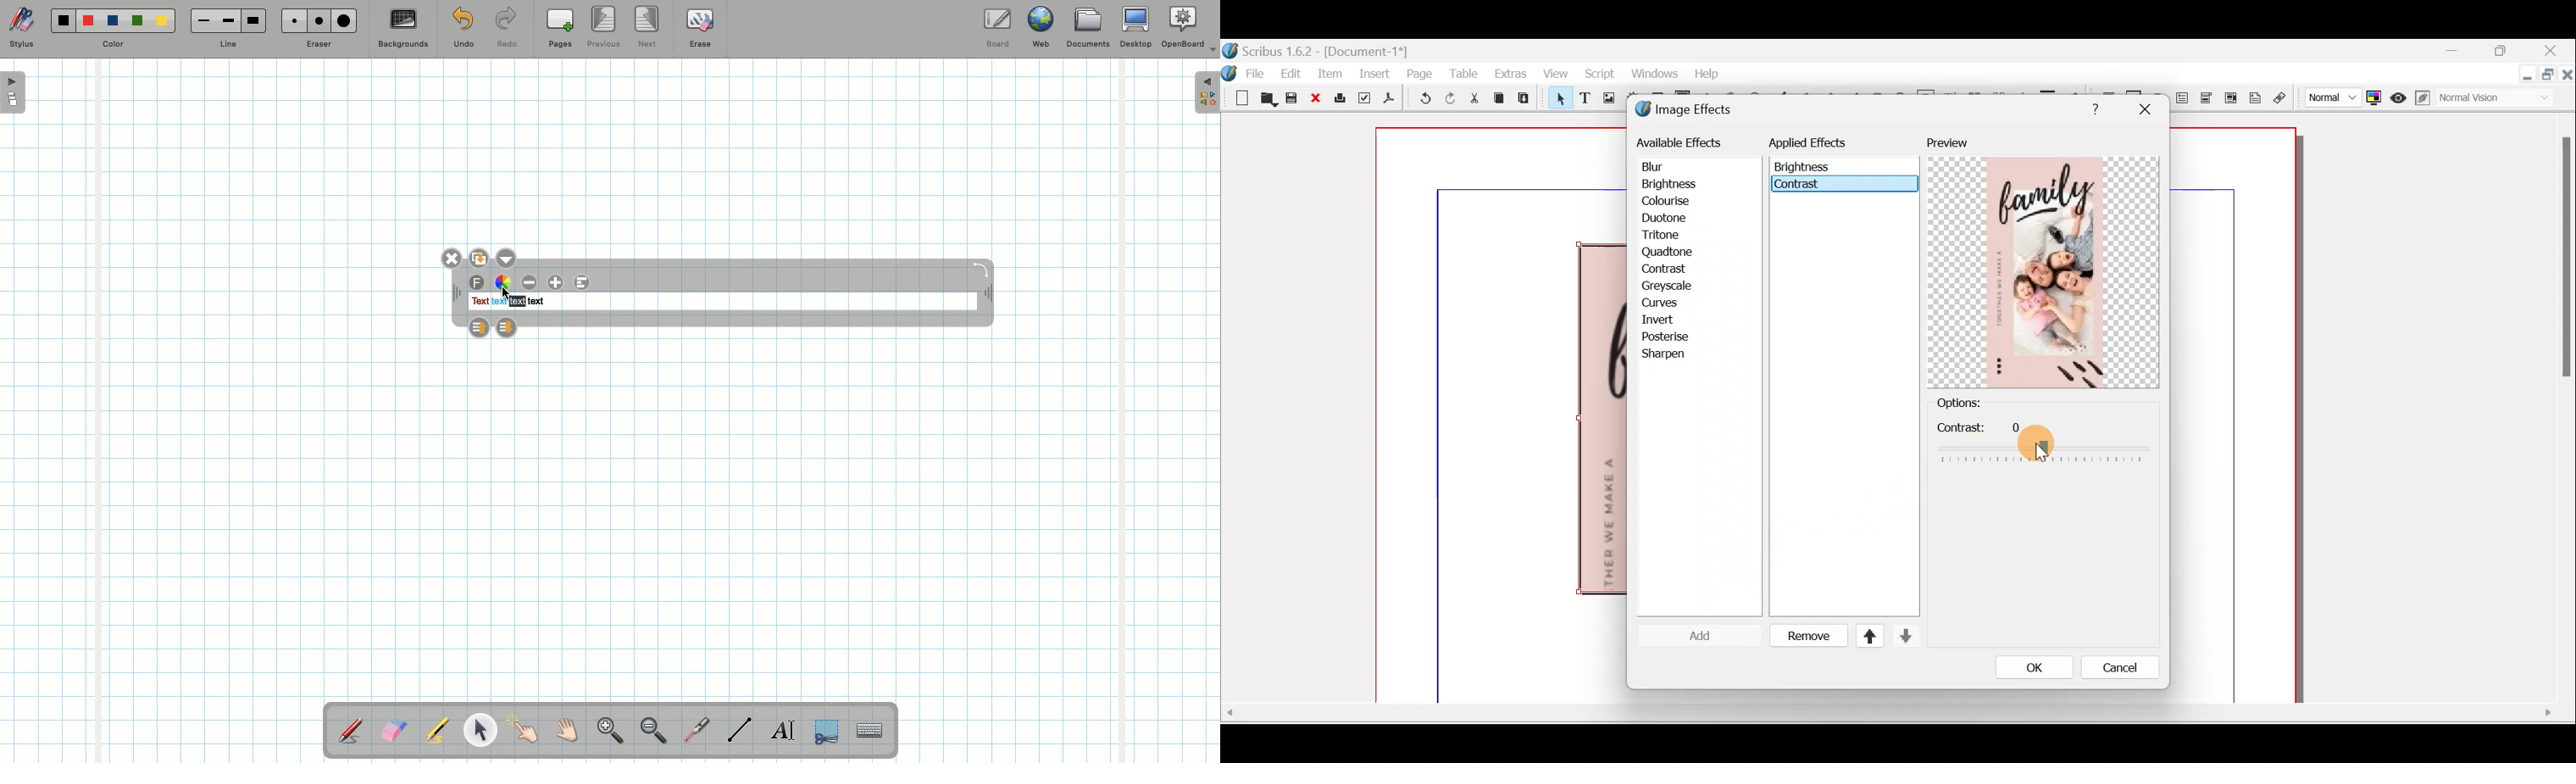 This screenshot has width=2576, height=784. I want to click on Cursor, so click(2046, 452).